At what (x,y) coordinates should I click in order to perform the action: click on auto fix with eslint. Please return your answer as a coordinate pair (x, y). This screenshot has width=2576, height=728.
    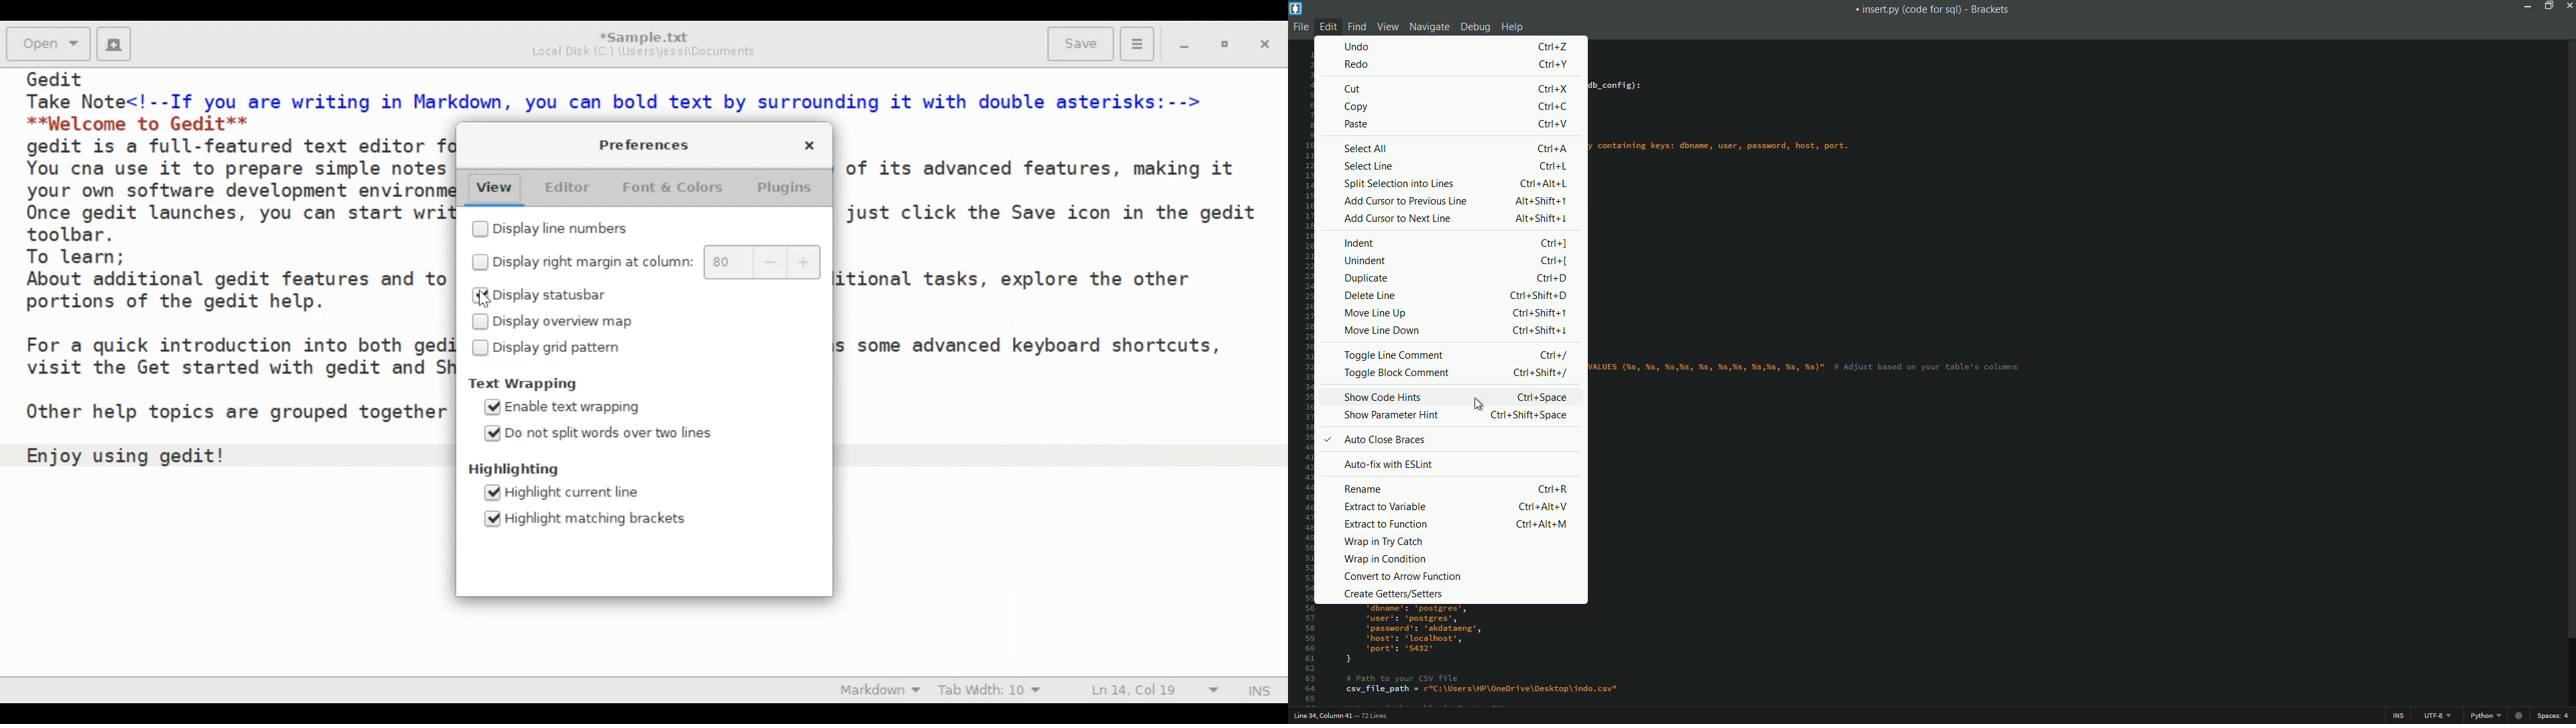
    Looking at the image, I should click on (1391, 465).